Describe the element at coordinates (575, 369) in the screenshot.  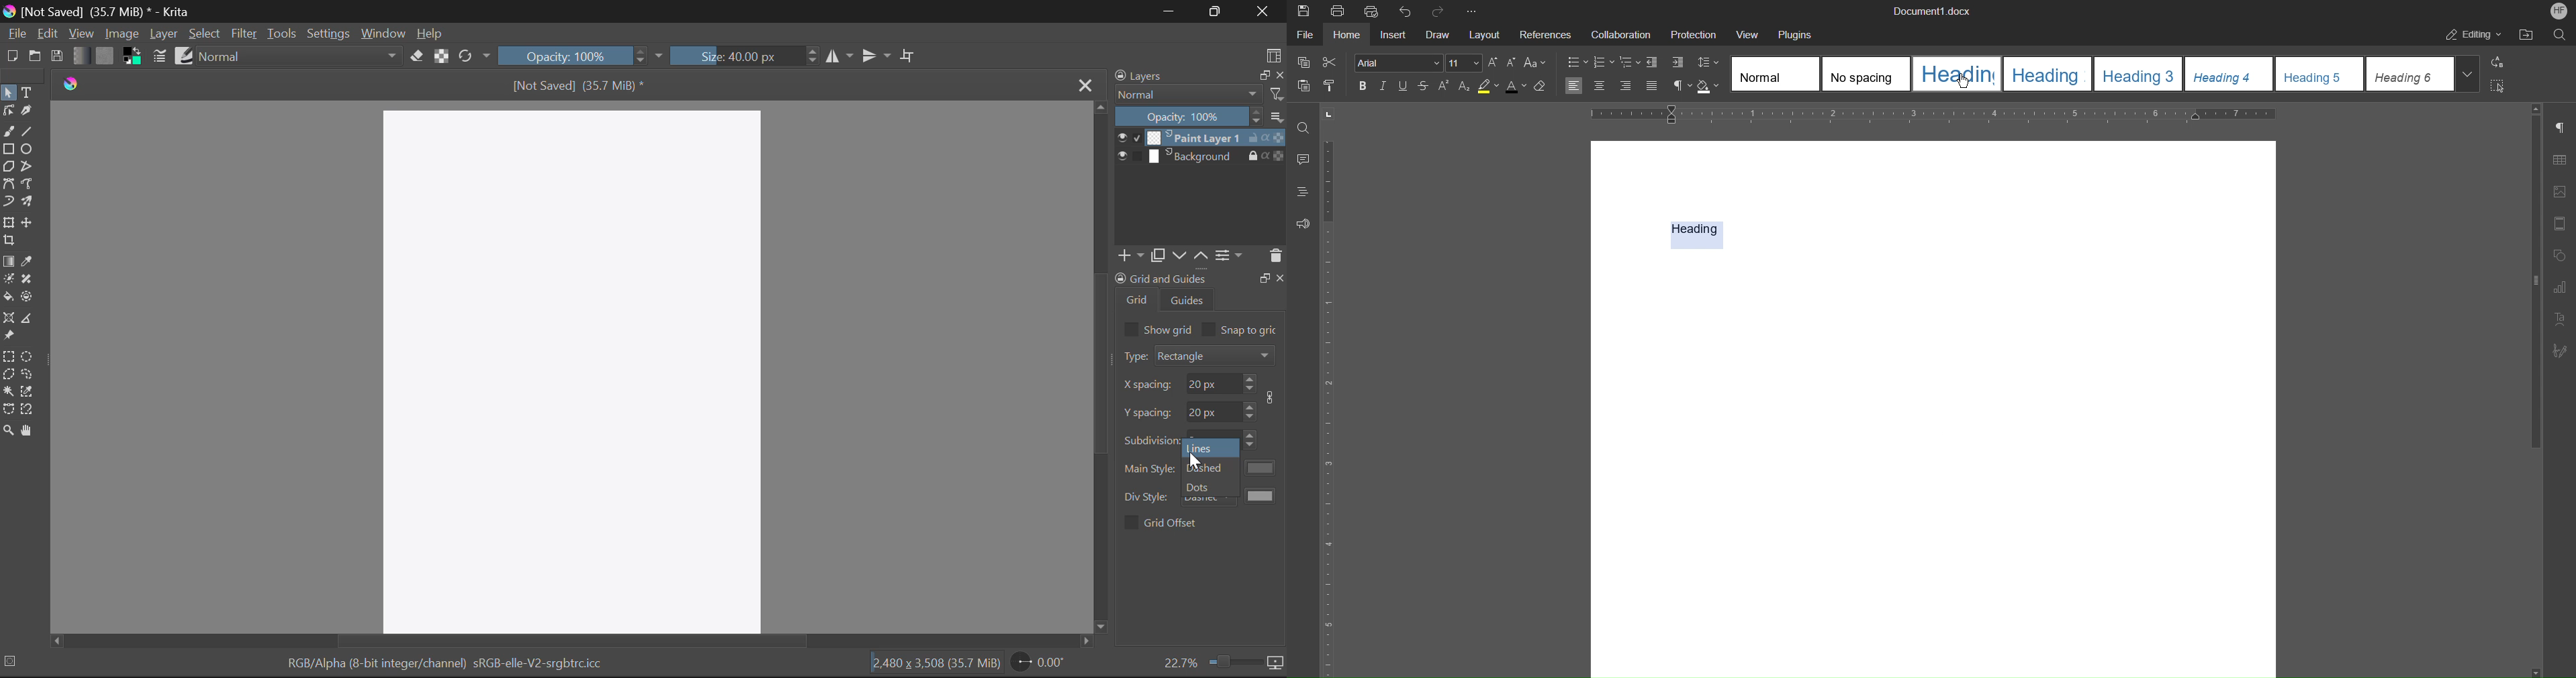
I see `Document Workspace` at that location.